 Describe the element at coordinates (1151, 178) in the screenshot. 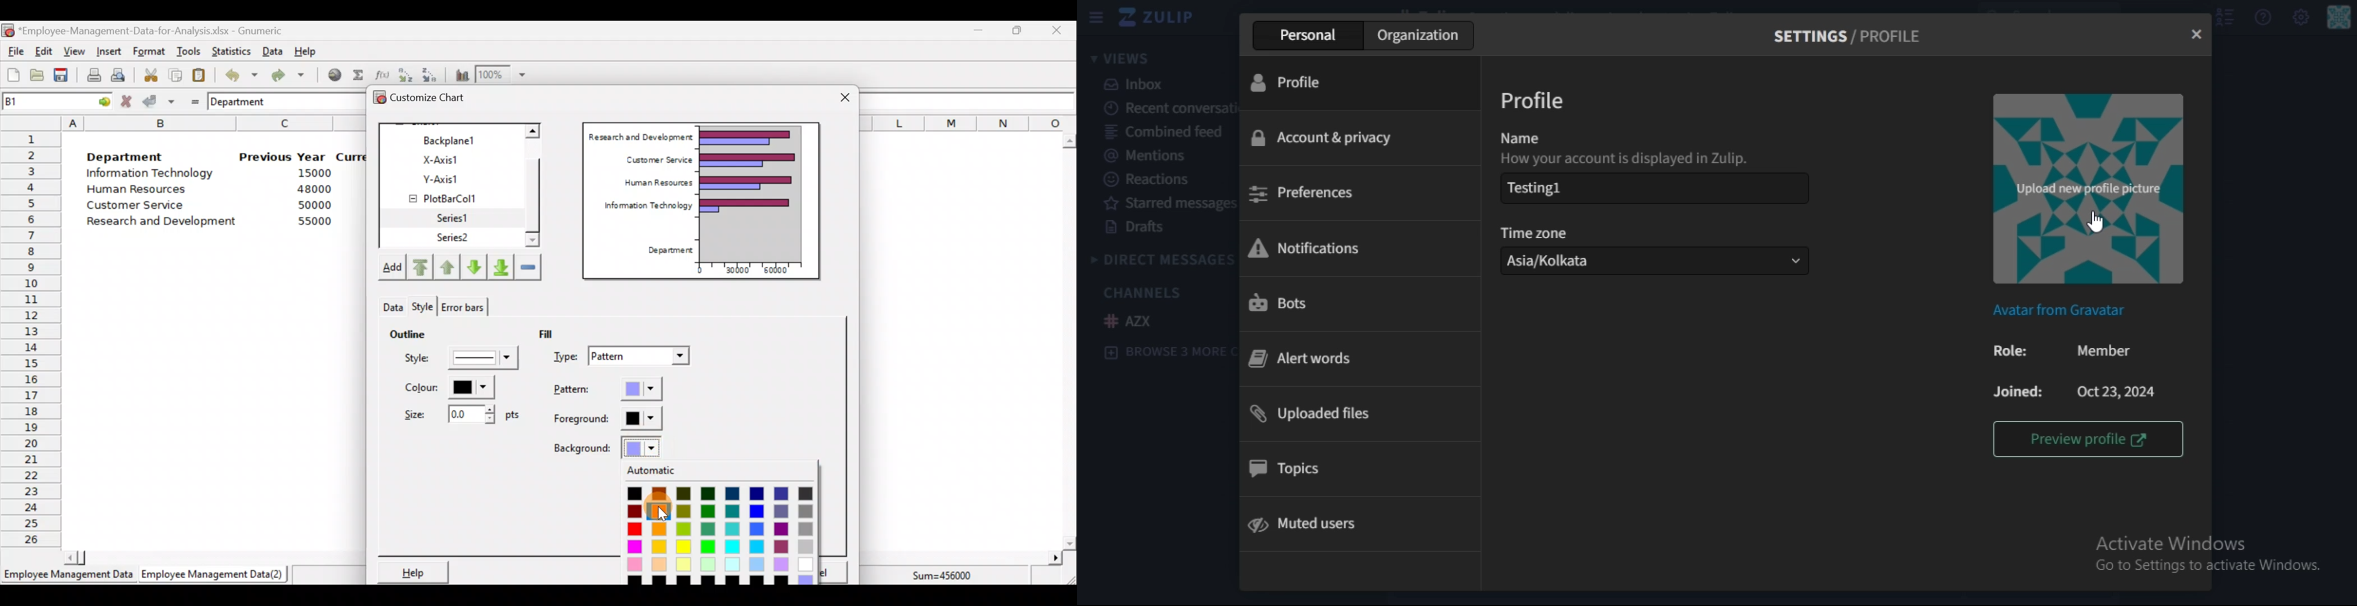

I see `reactions` at that location.